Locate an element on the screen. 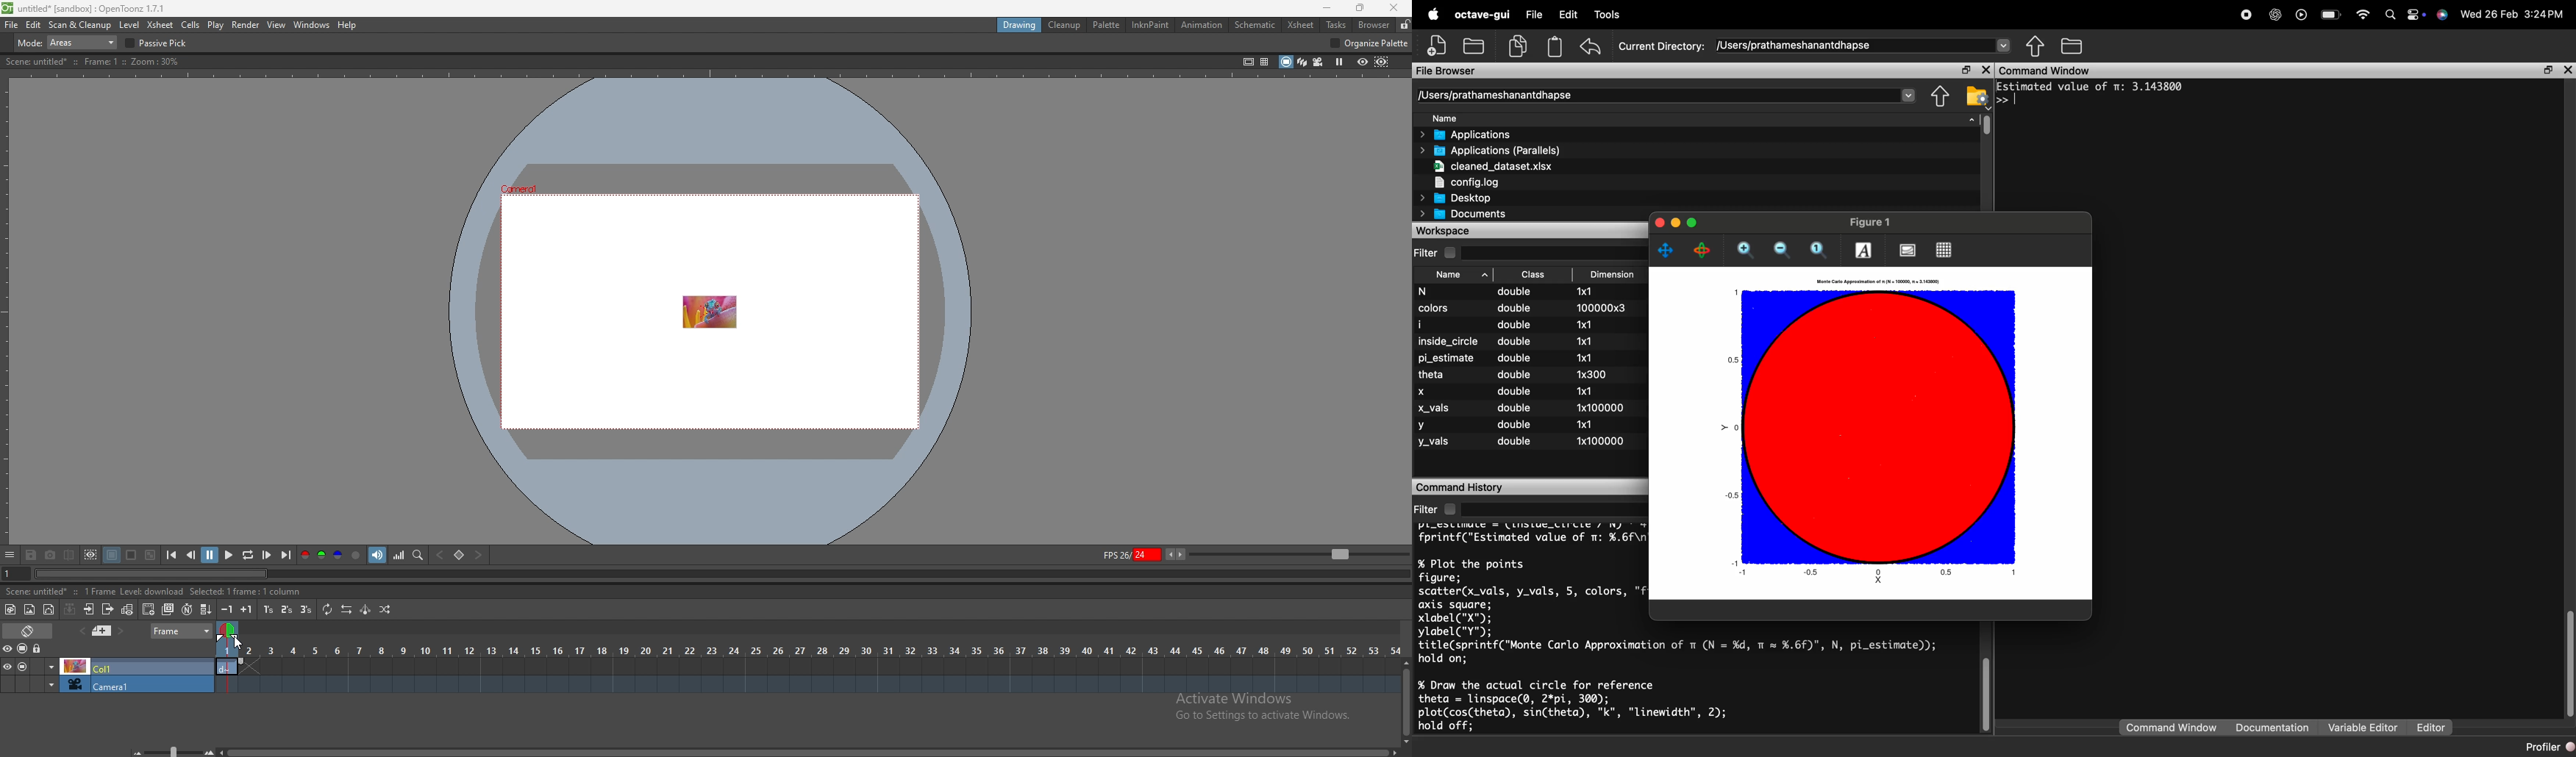  Class is located at coordinates (1531, 276).